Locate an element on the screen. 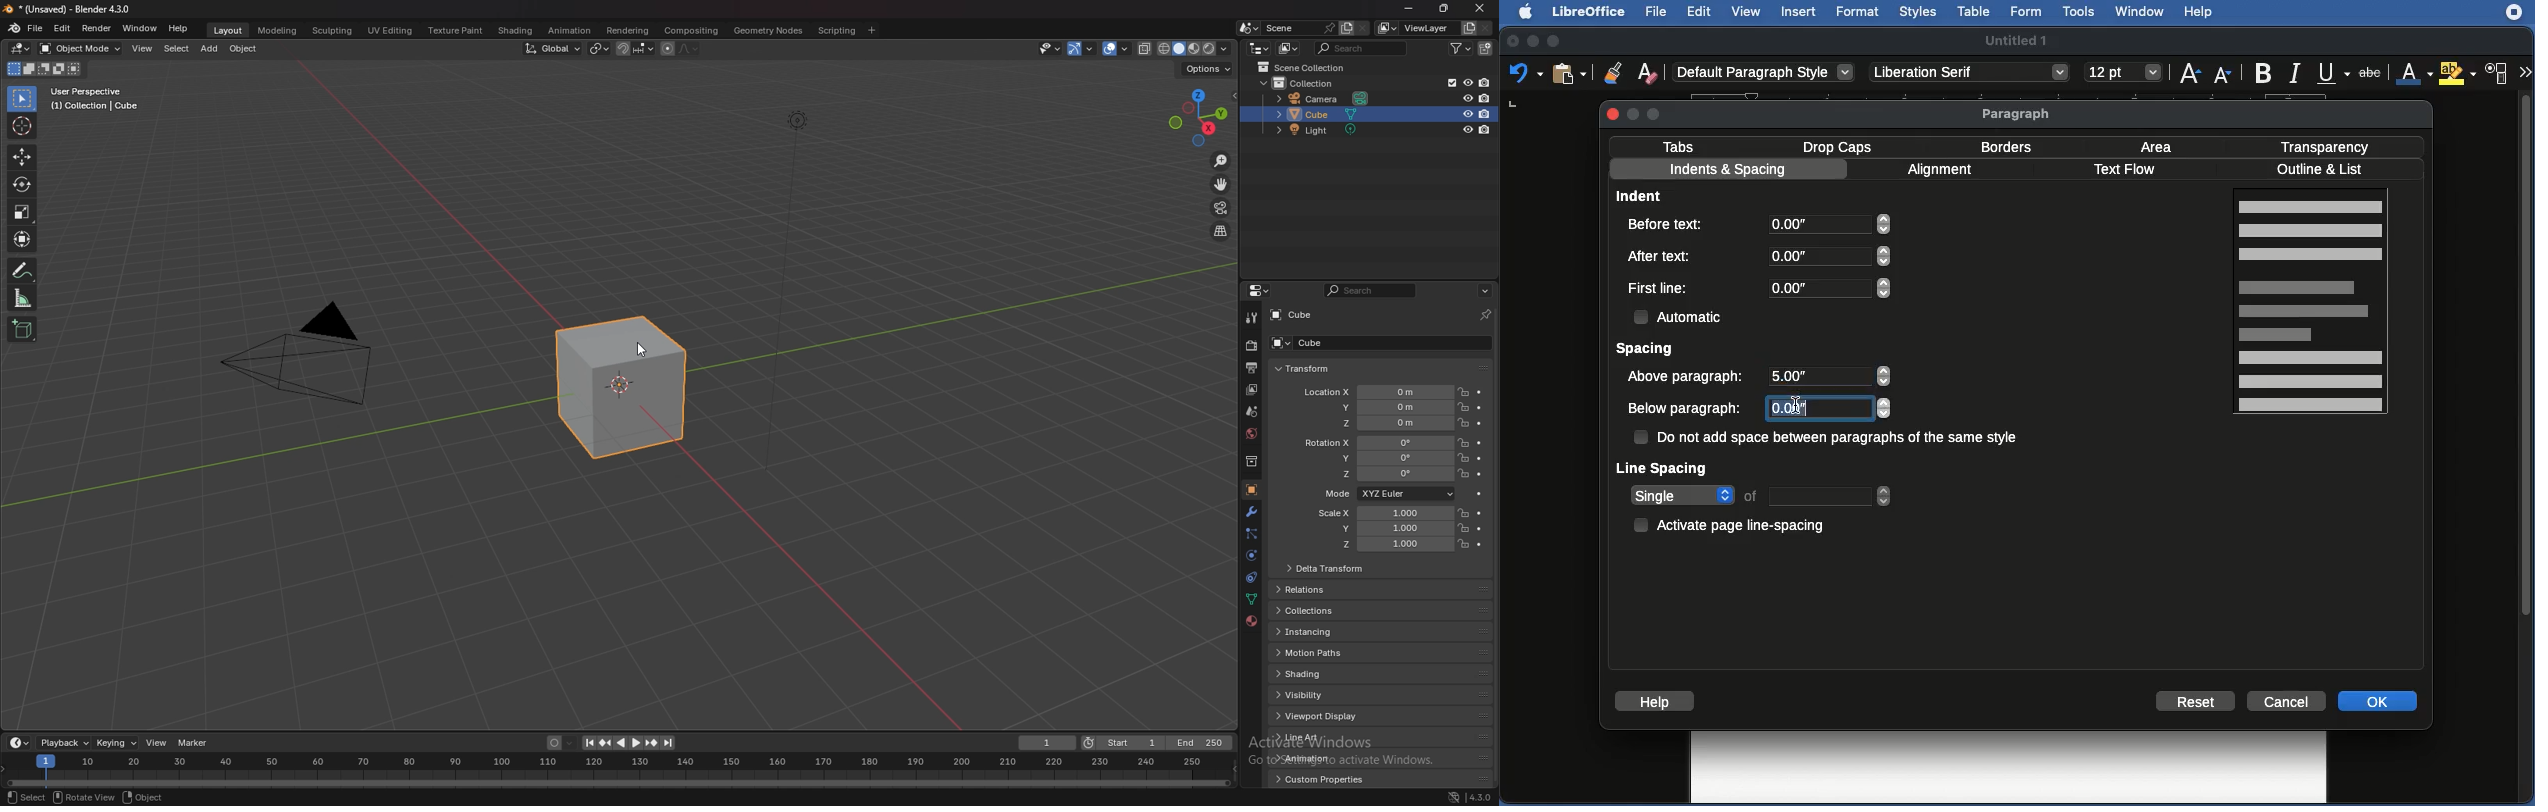 This screenshot has height=812, width=2548. delta transform is located at coordinates (1328, 567).